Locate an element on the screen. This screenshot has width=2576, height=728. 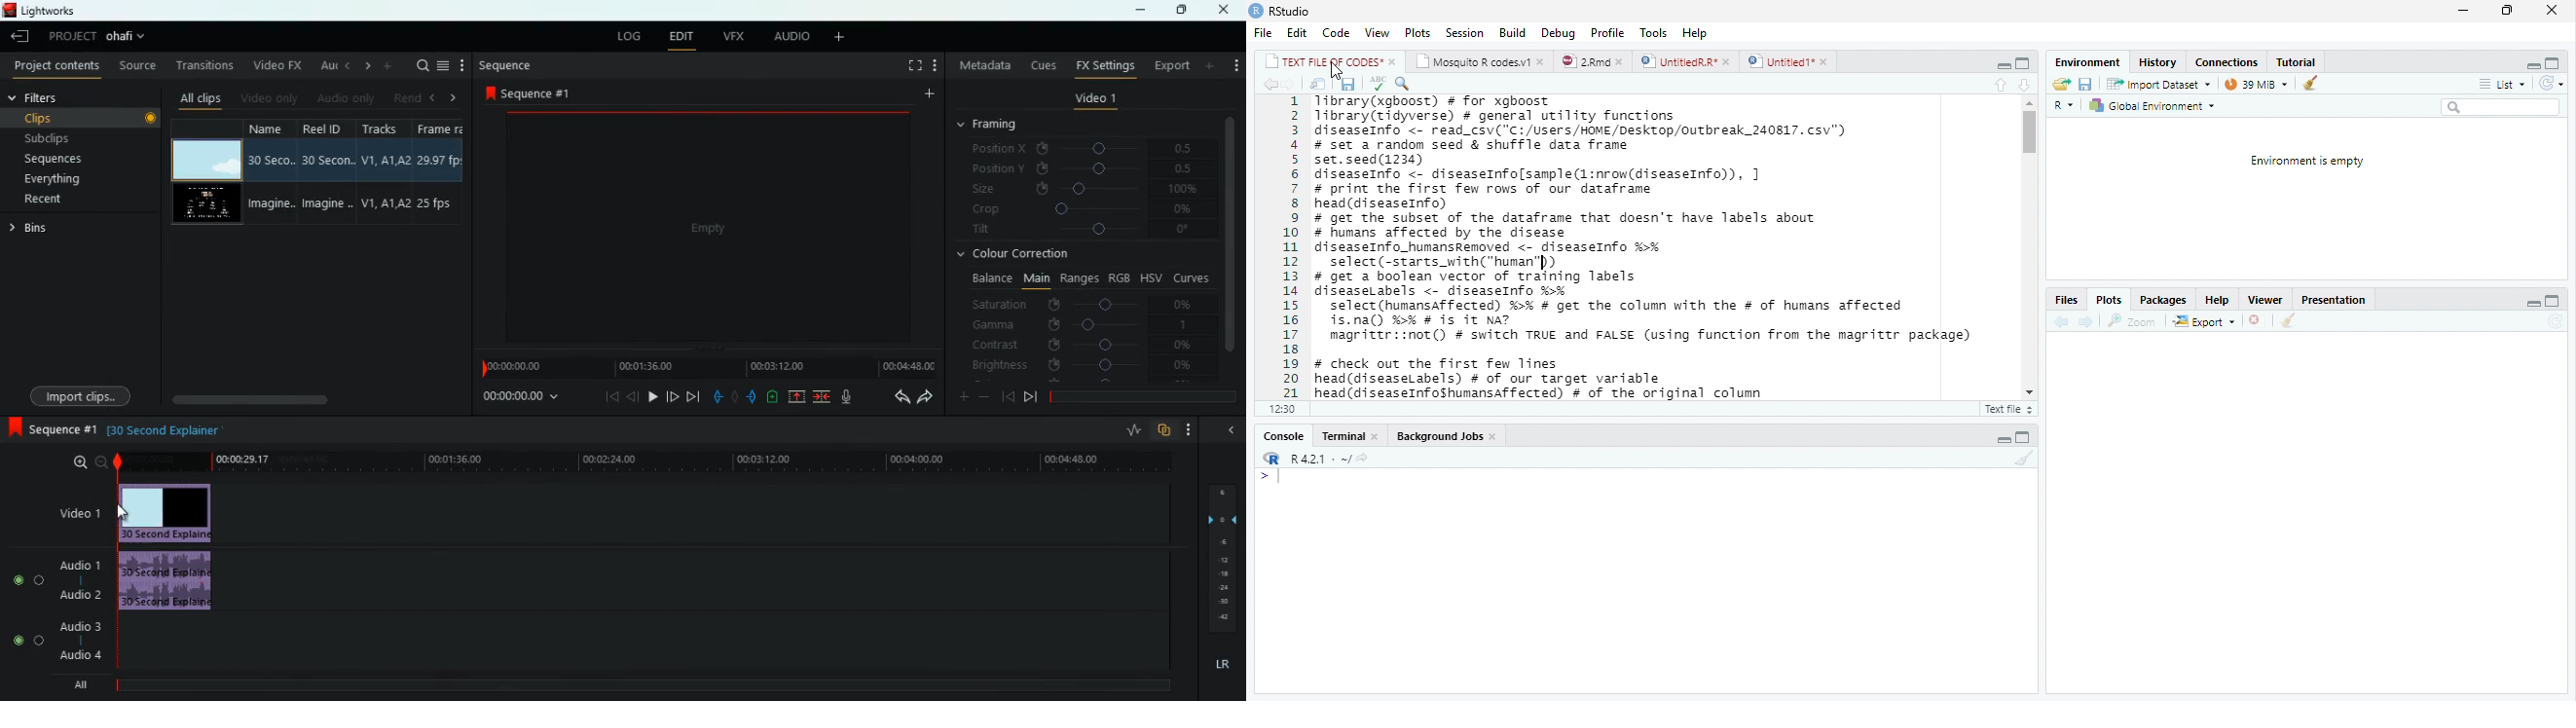
Presentation is located at coordinates (2336, 298).